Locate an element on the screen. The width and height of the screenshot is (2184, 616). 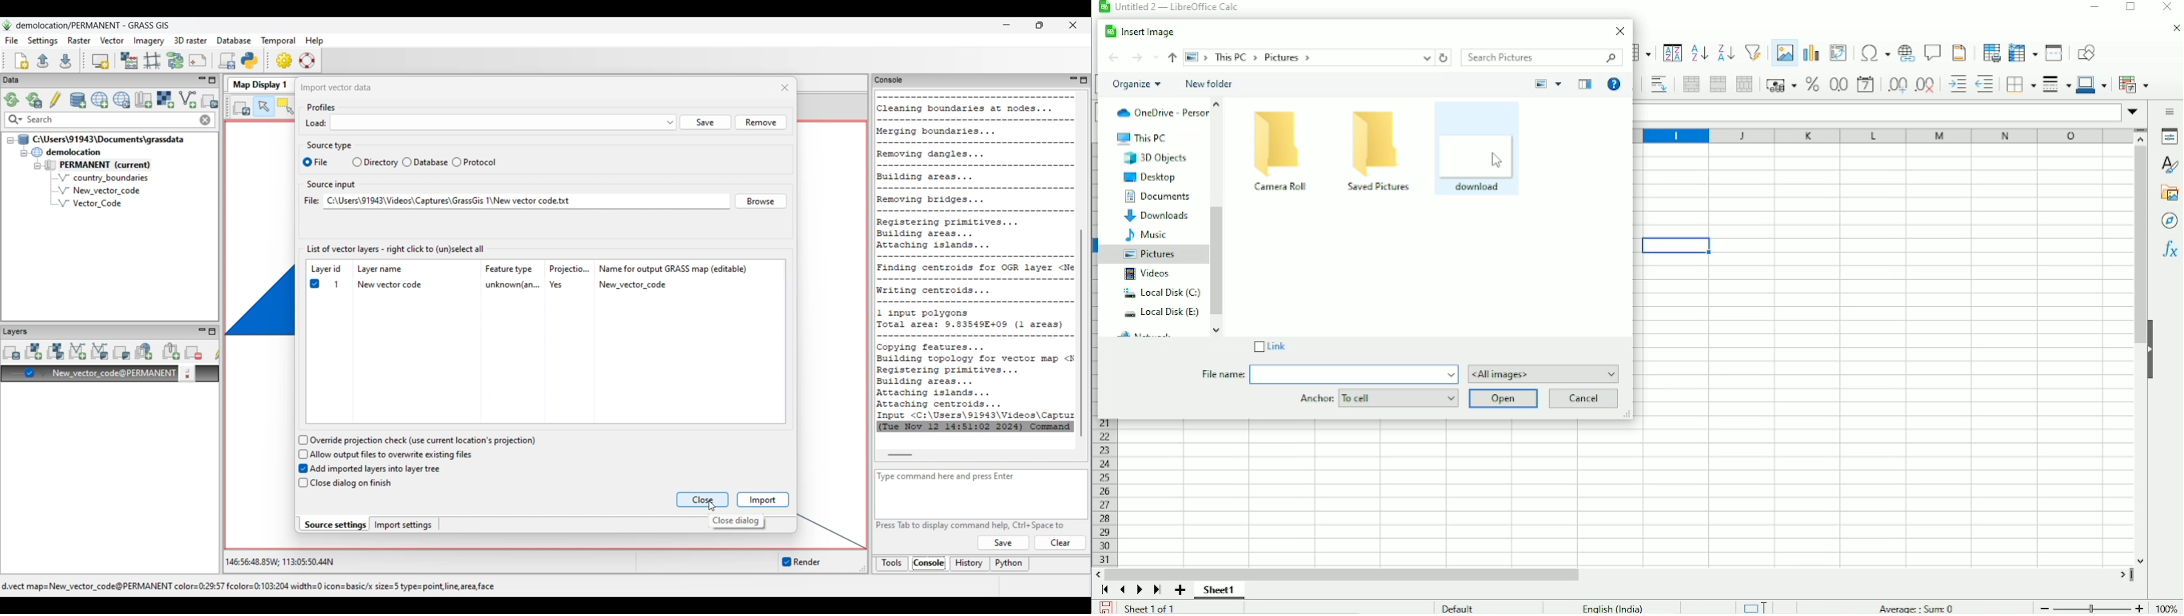
Scroll to last sheet is located at coordinates (1158, 590).